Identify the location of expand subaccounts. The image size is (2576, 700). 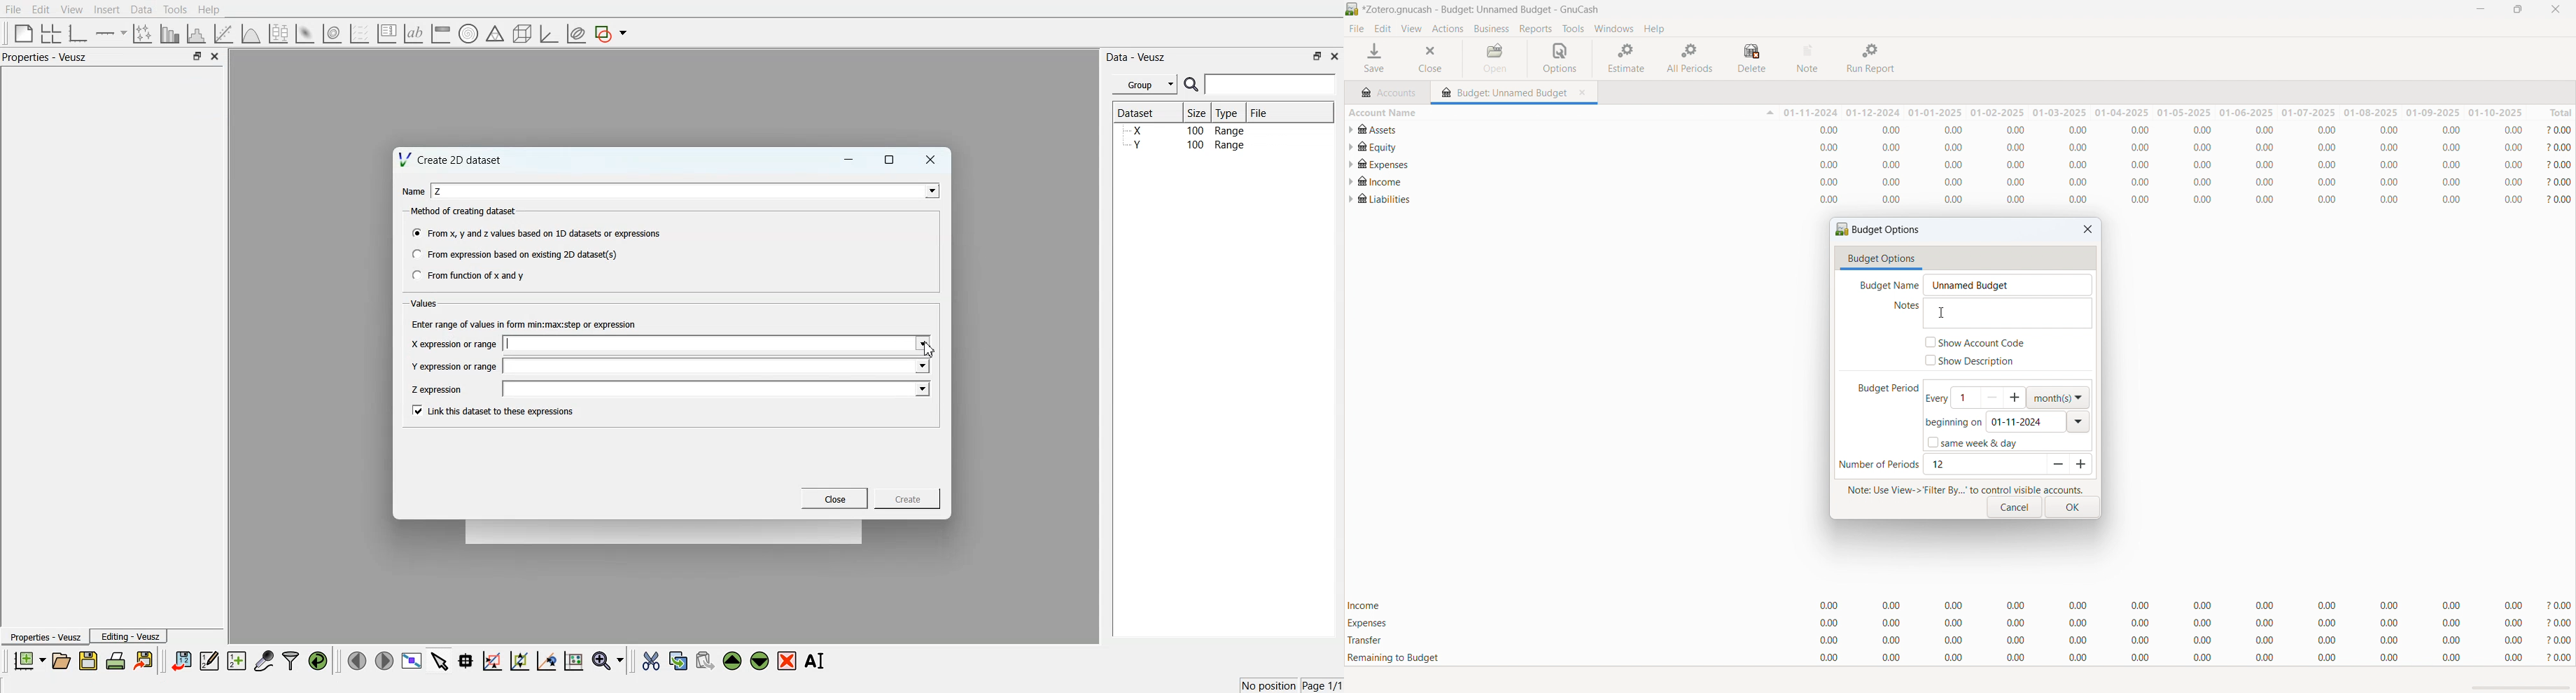
(1352, 164).